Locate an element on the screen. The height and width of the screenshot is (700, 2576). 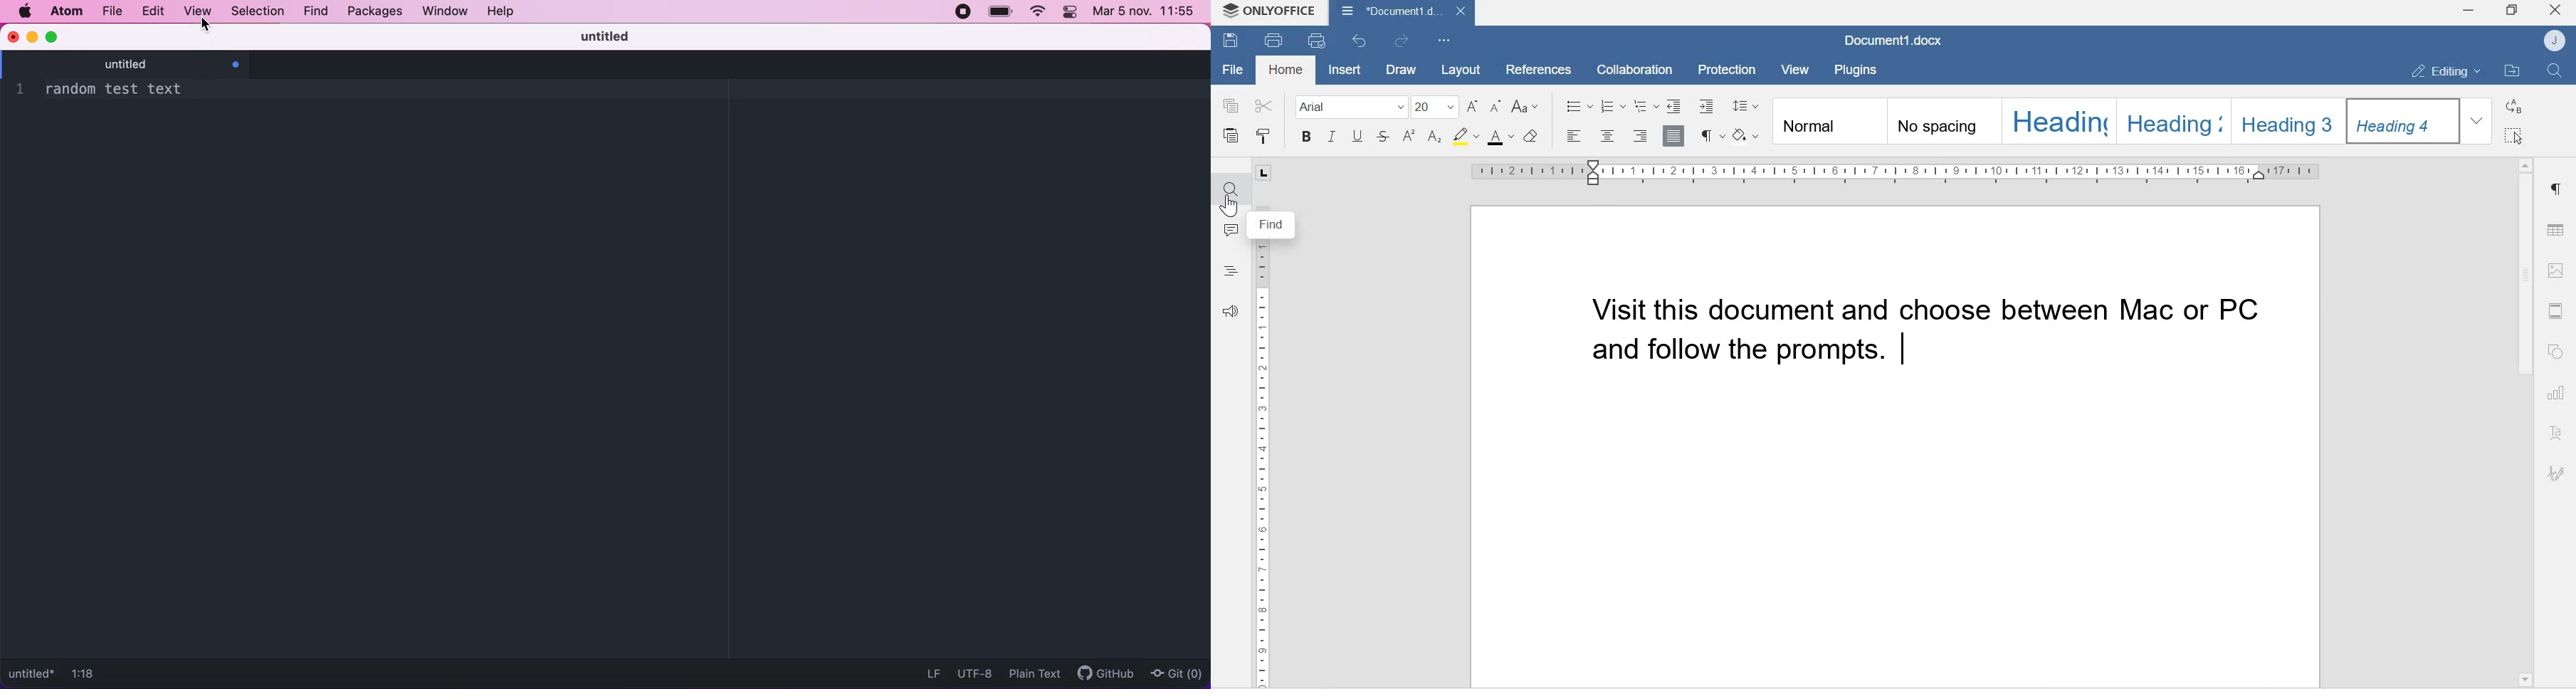
Charts is located at coordinates (2557, 394).